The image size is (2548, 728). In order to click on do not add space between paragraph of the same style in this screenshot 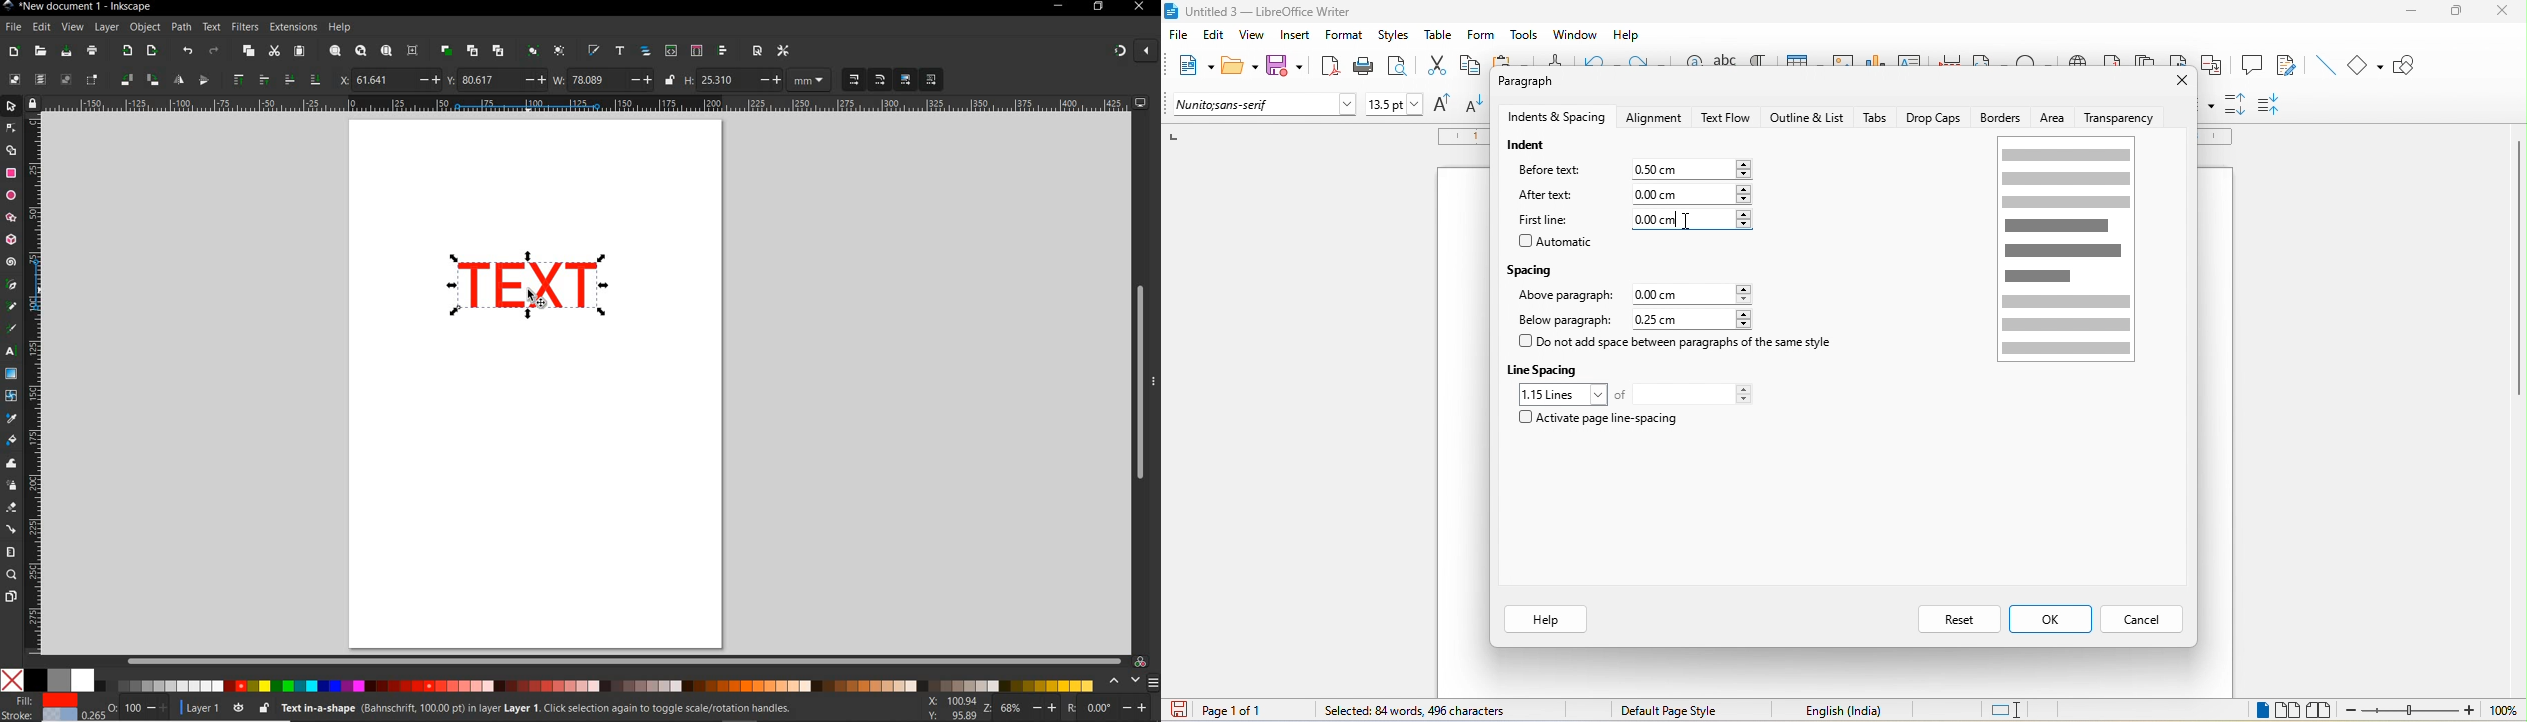, I will do `click(1690, 343)`.